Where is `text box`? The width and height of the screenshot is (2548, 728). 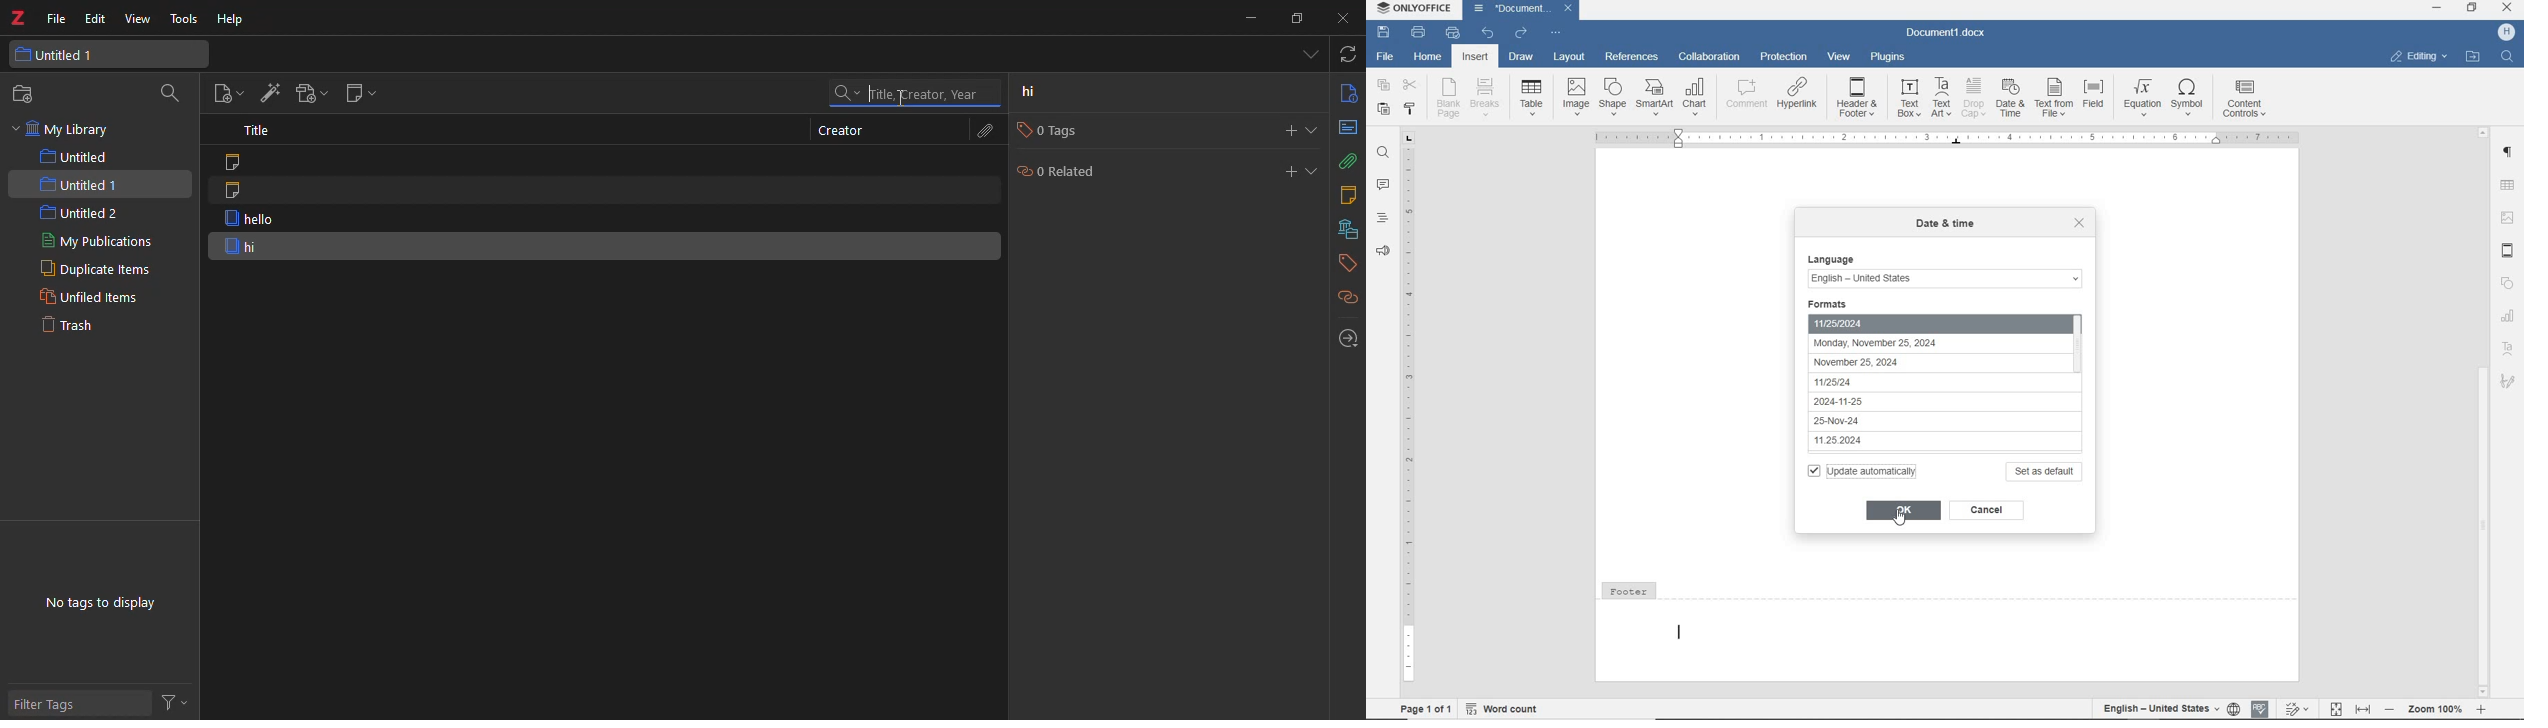
text box is located at coordinates (1909, 98).